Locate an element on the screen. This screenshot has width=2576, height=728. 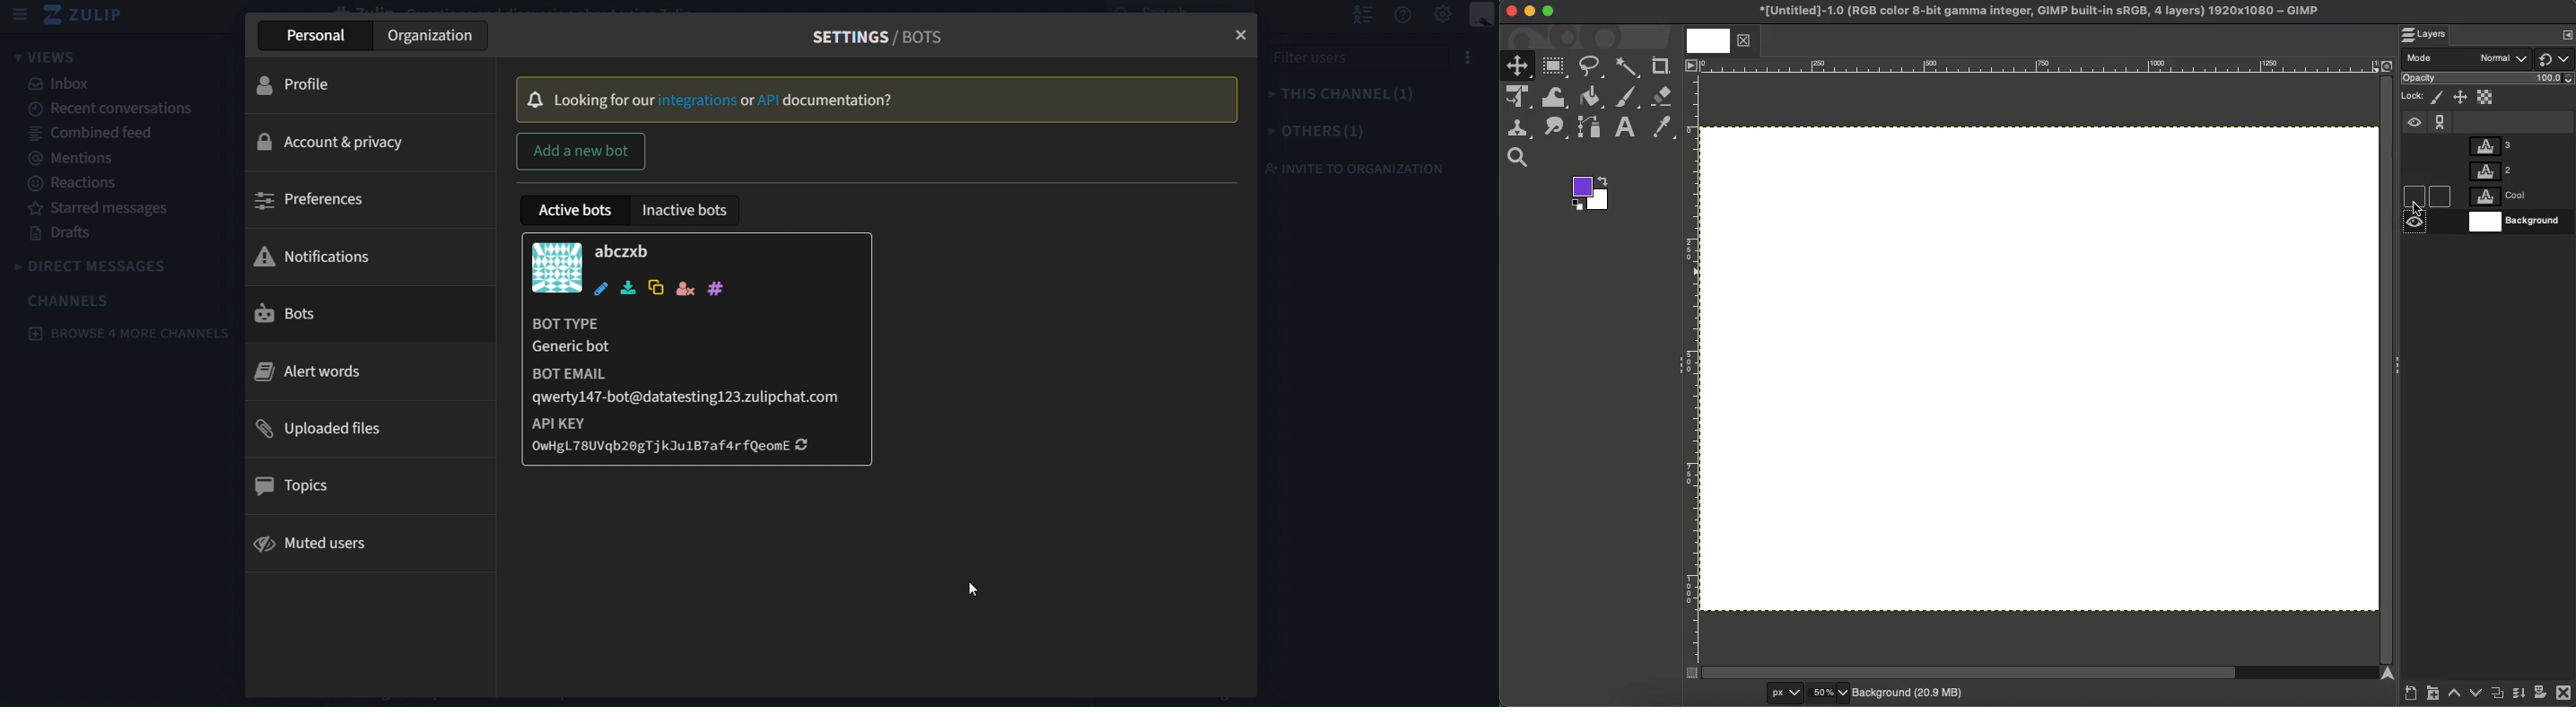
muted users is located at coordinates (321, 545).